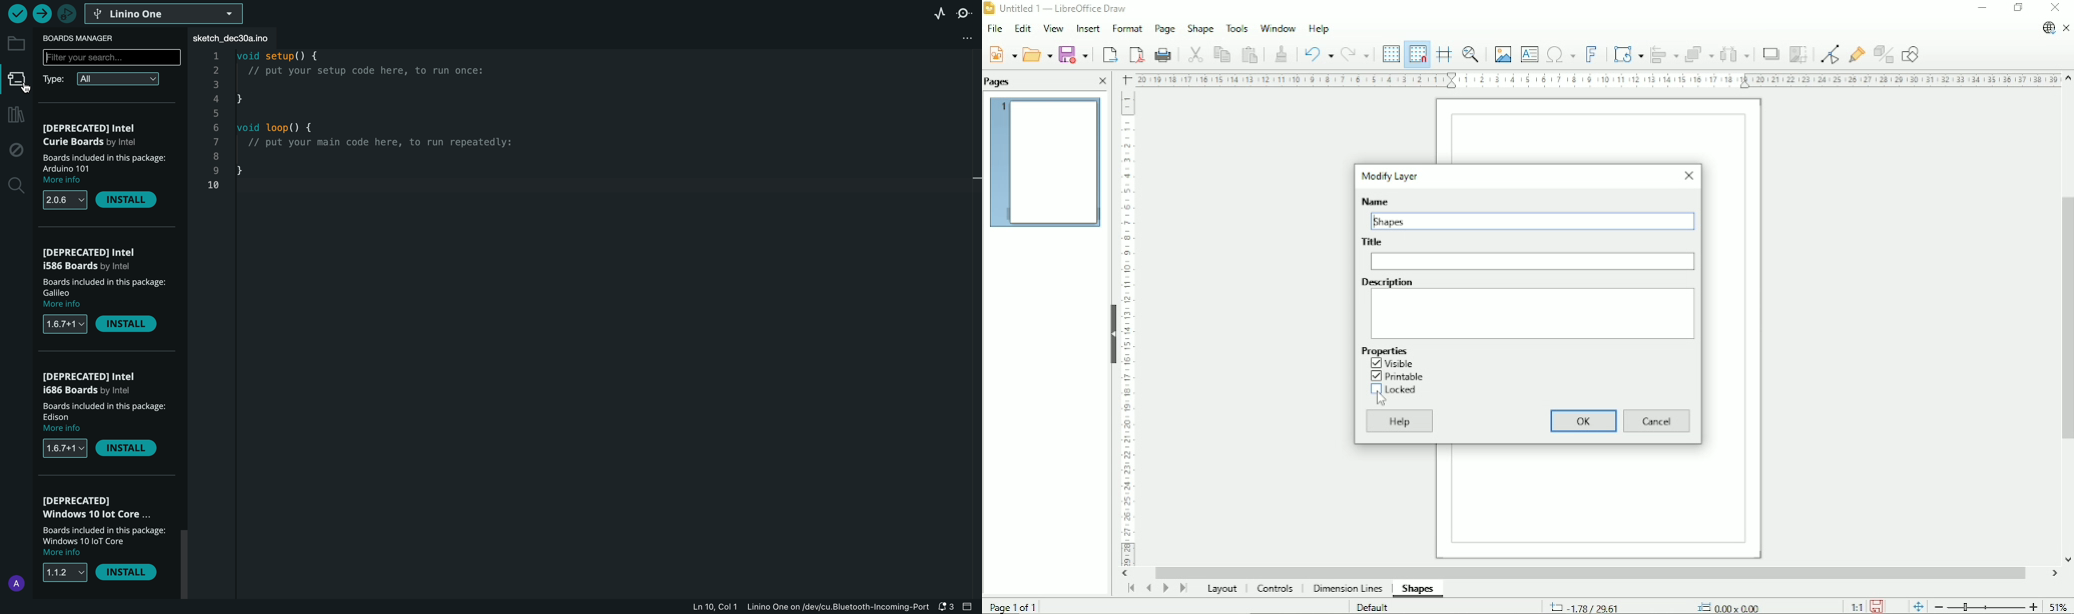  What do you see at coordinates (1390, 54) in the screenshot?
I see `Display grid` at bounding box center [1390, 54].